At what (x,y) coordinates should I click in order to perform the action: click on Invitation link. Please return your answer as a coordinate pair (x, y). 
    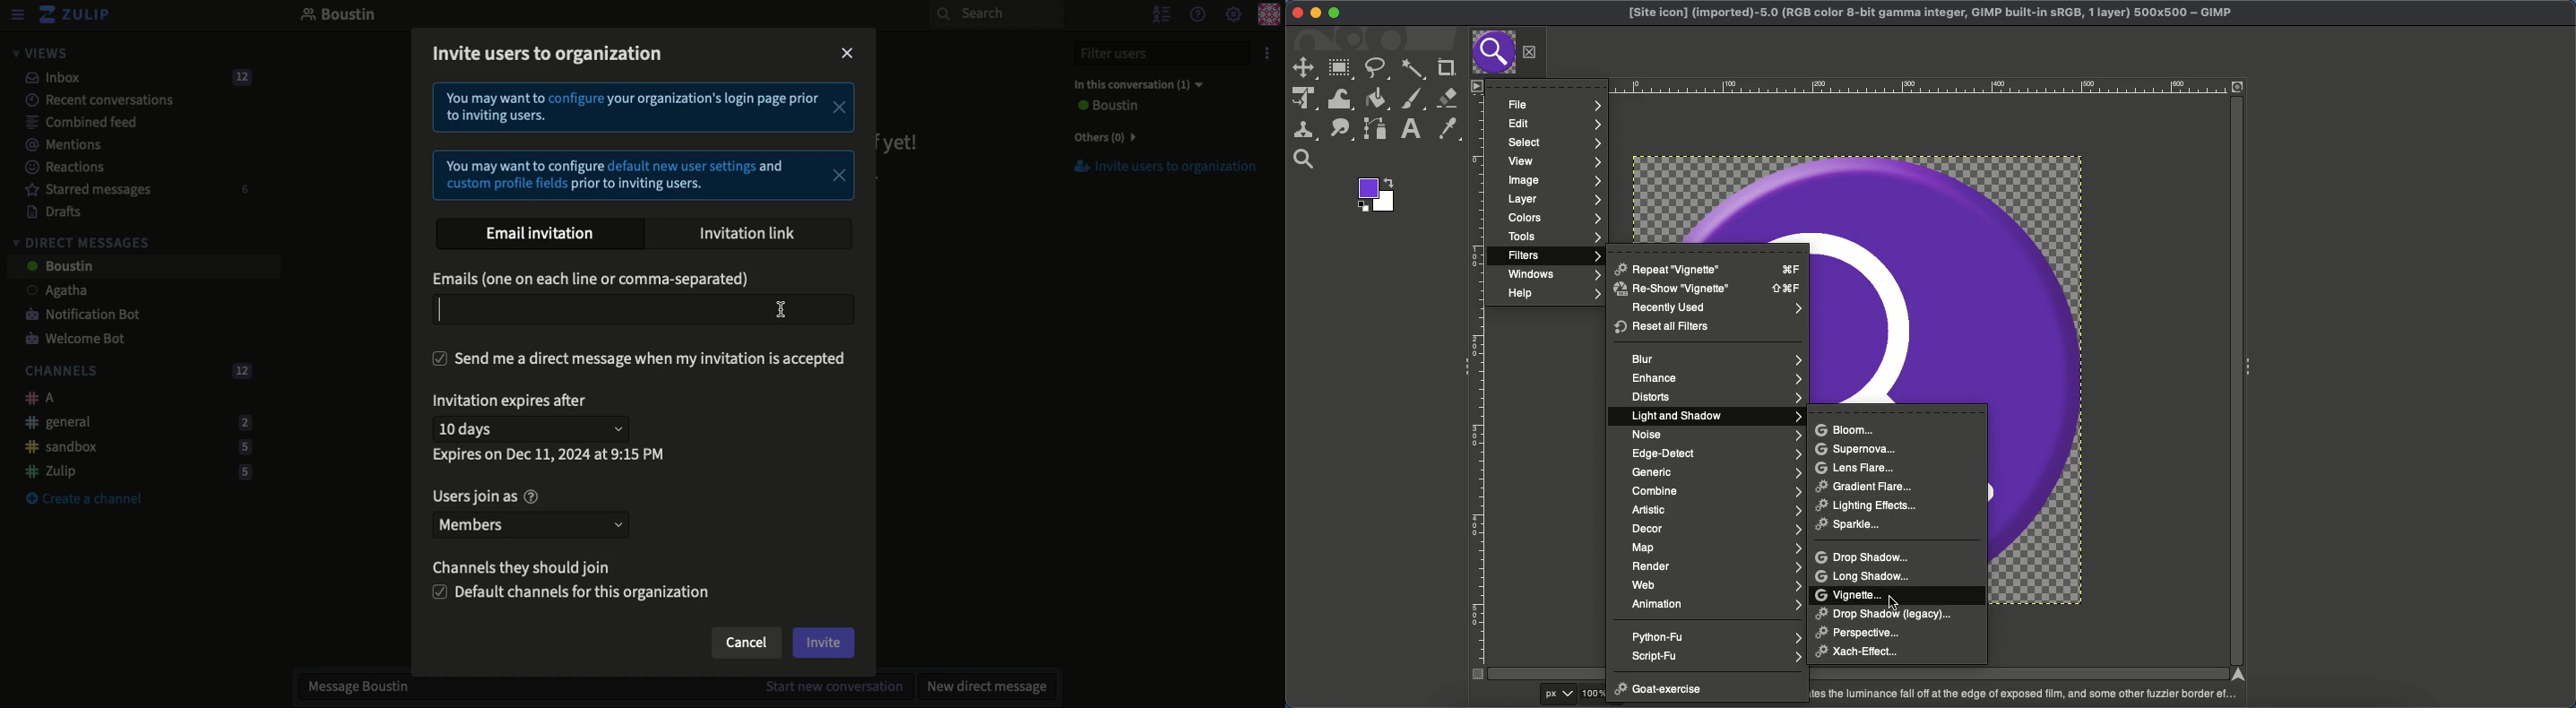
    Looking at the image, I should click on (749, 233).